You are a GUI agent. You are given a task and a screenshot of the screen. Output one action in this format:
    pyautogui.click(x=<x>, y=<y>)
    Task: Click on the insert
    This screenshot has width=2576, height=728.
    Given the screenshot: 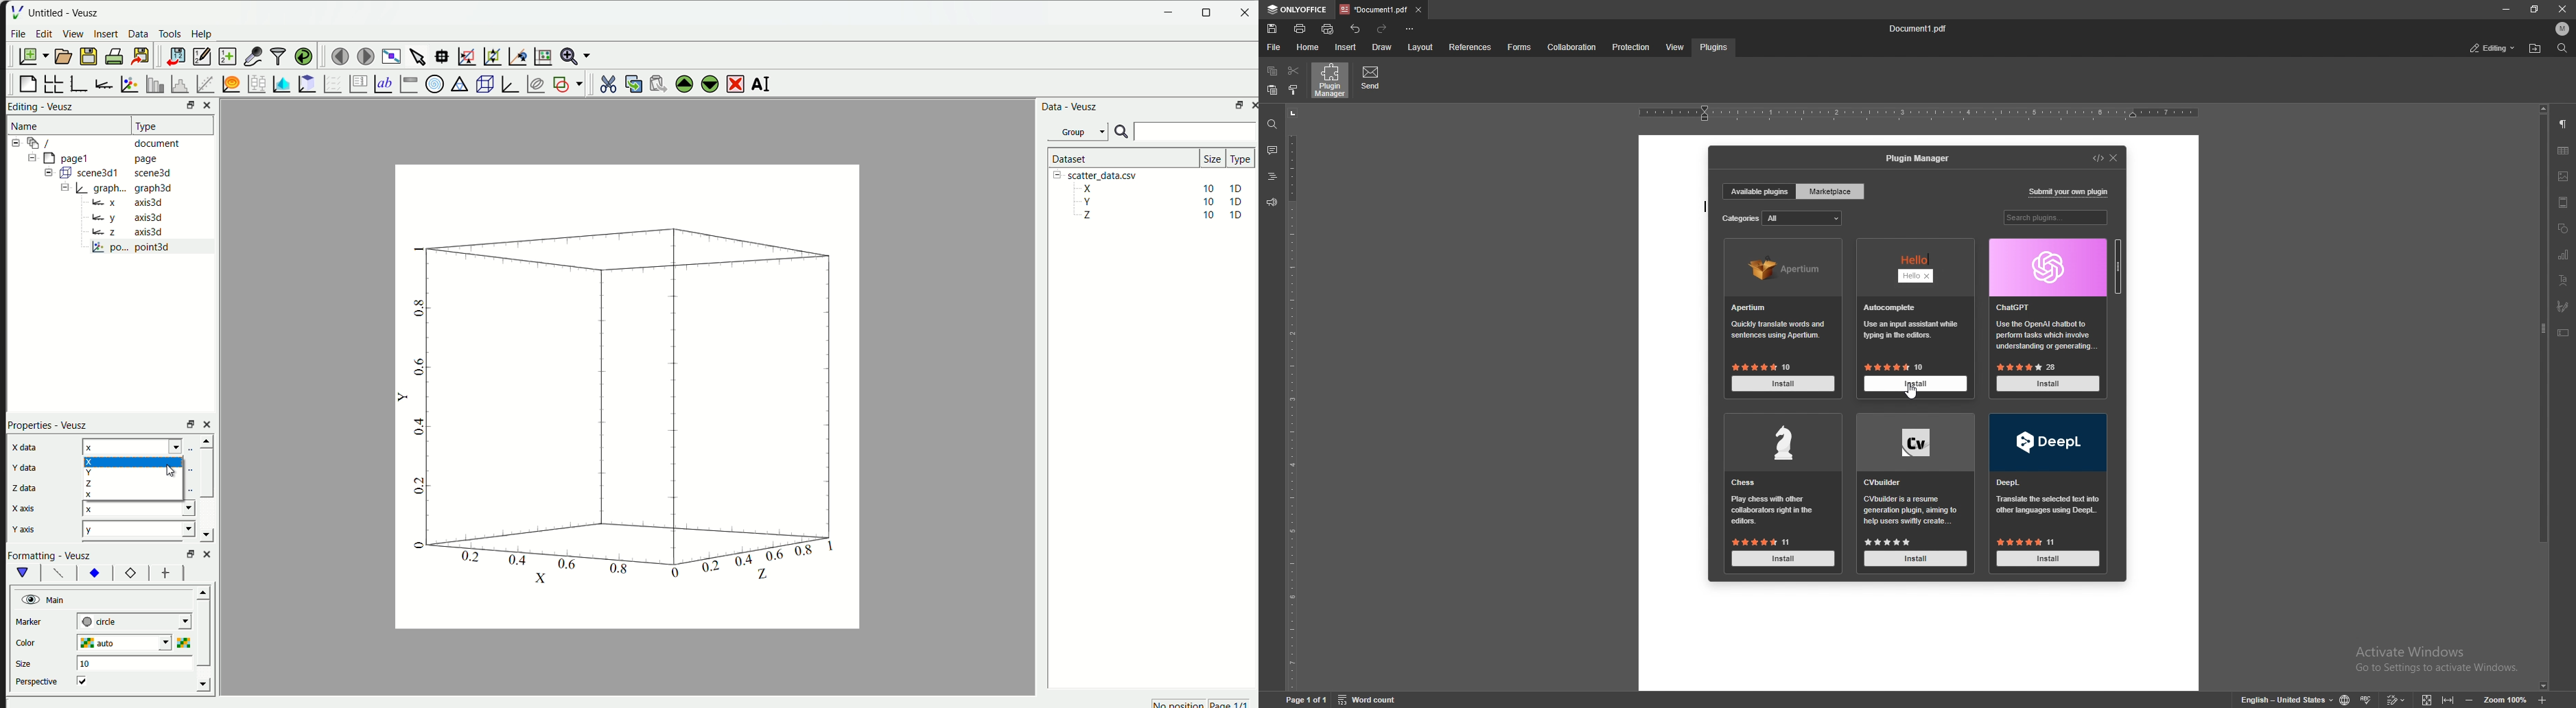 What is the action you would take?
    pyautogui.click(x=1346, y=47)
    